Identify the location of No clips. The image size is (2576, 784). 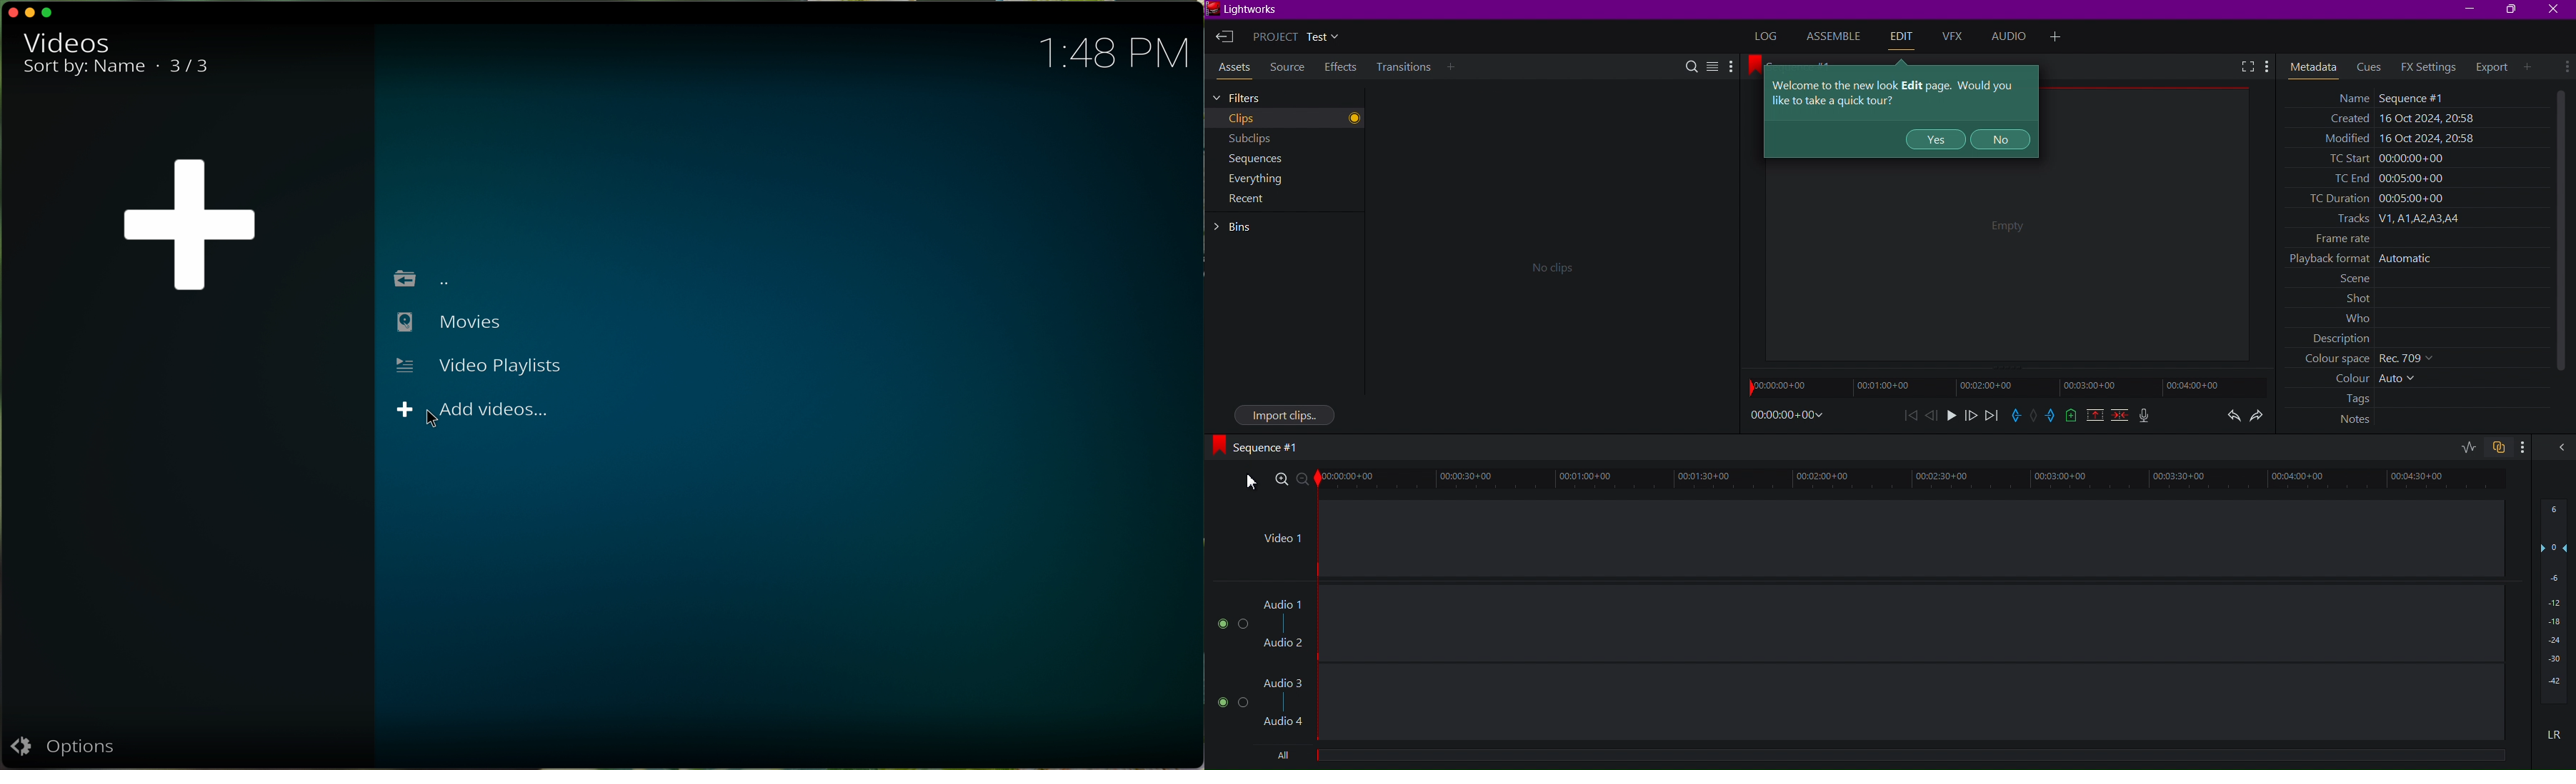
(1557, 257).